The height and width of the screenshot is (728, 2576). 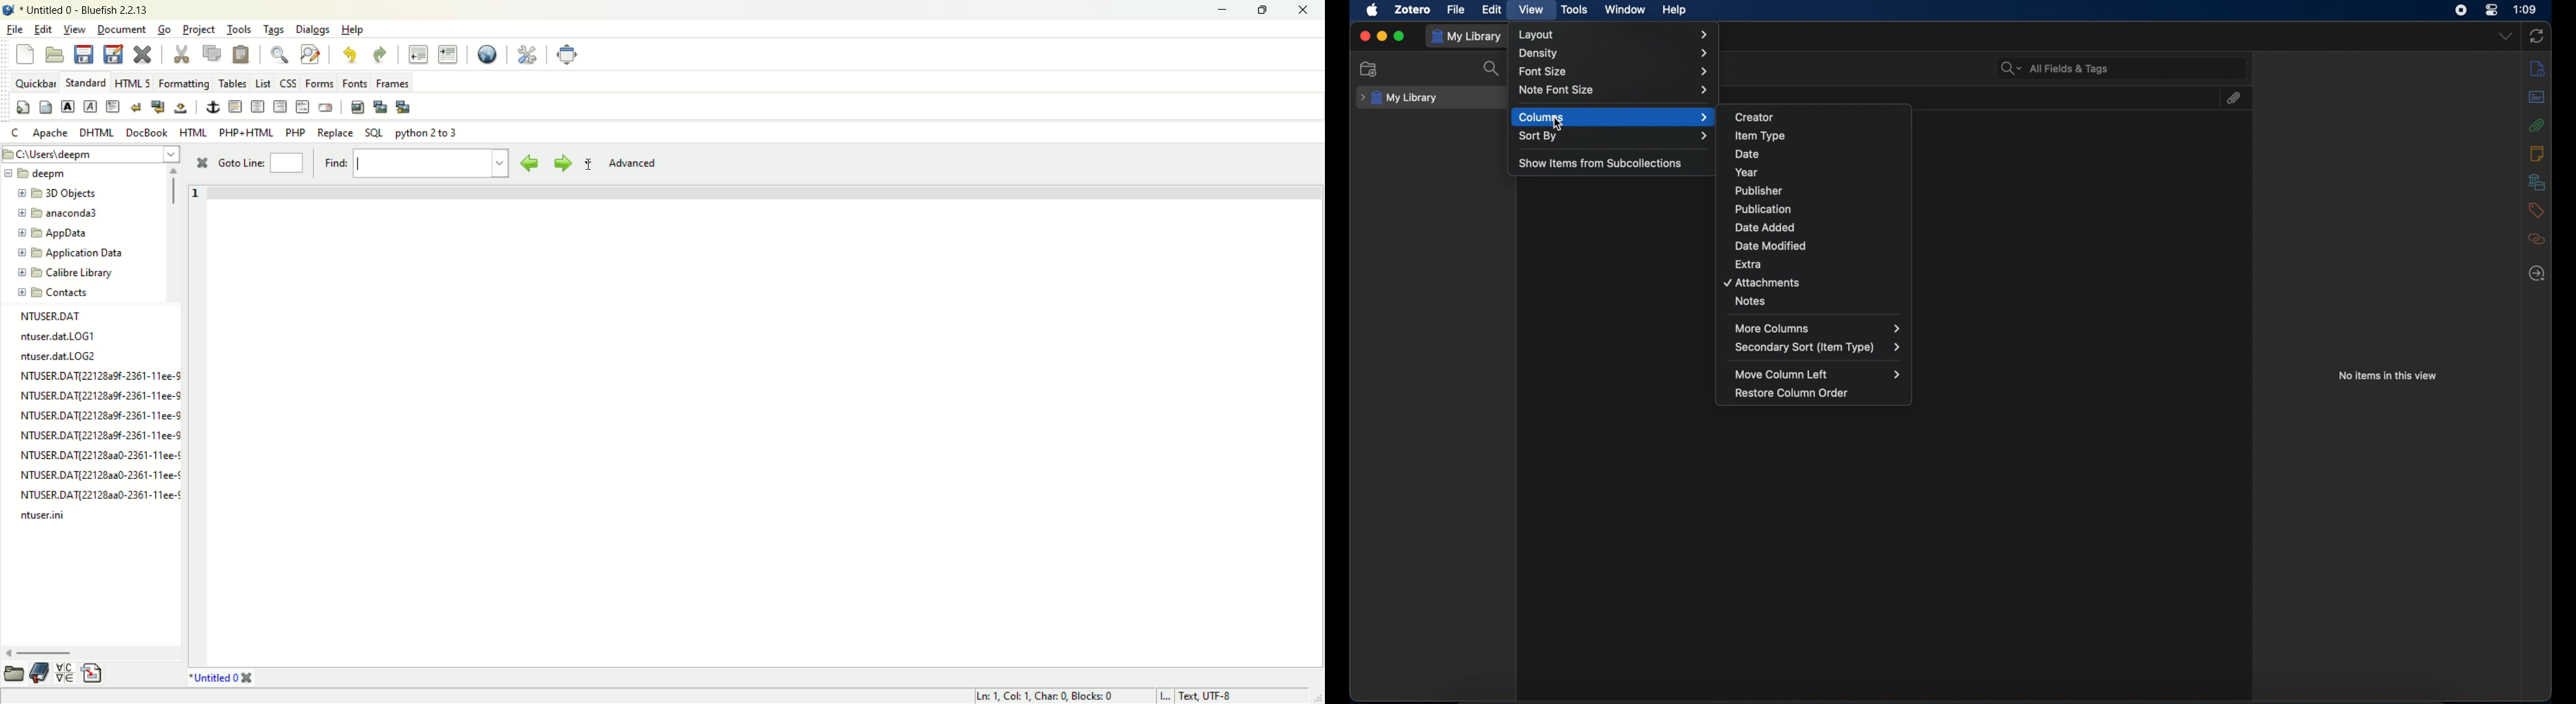 What do you see at coordinates (1760, 136) in the screenshot?
I see `item type` at bounding box center [1760, 136].